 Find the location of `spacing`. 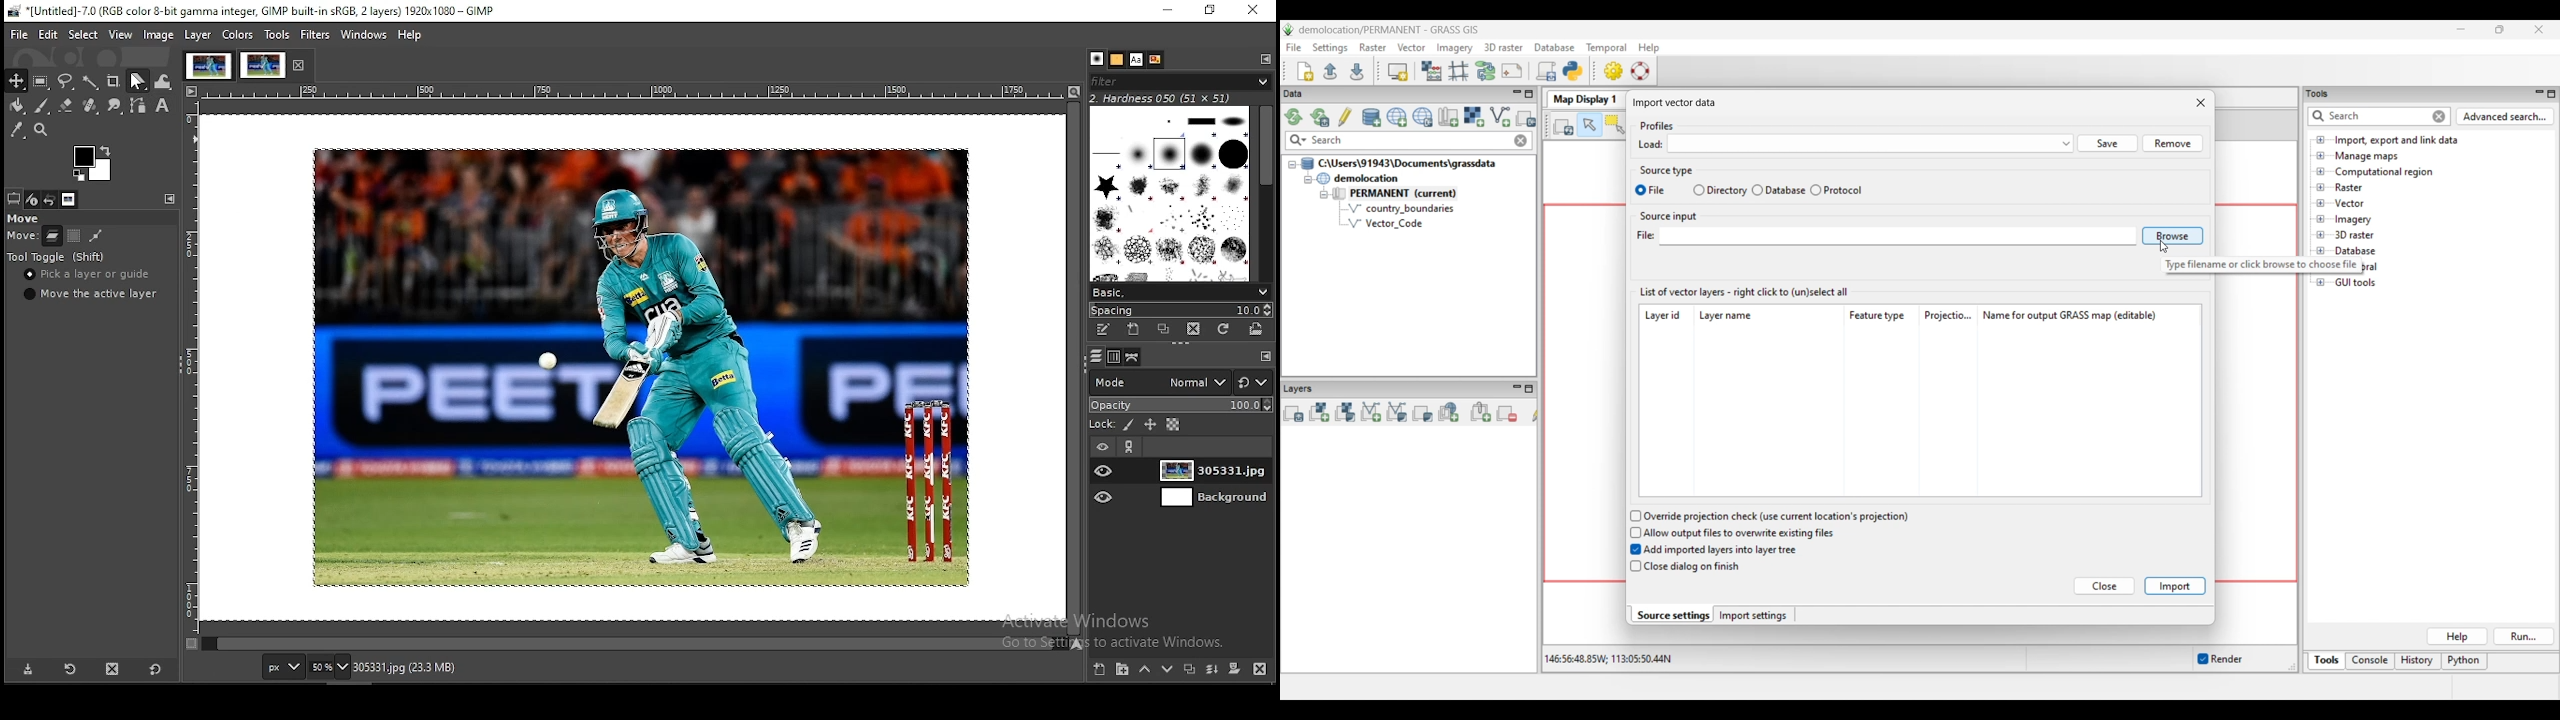

spacing is located at coordinates (1184, 310).